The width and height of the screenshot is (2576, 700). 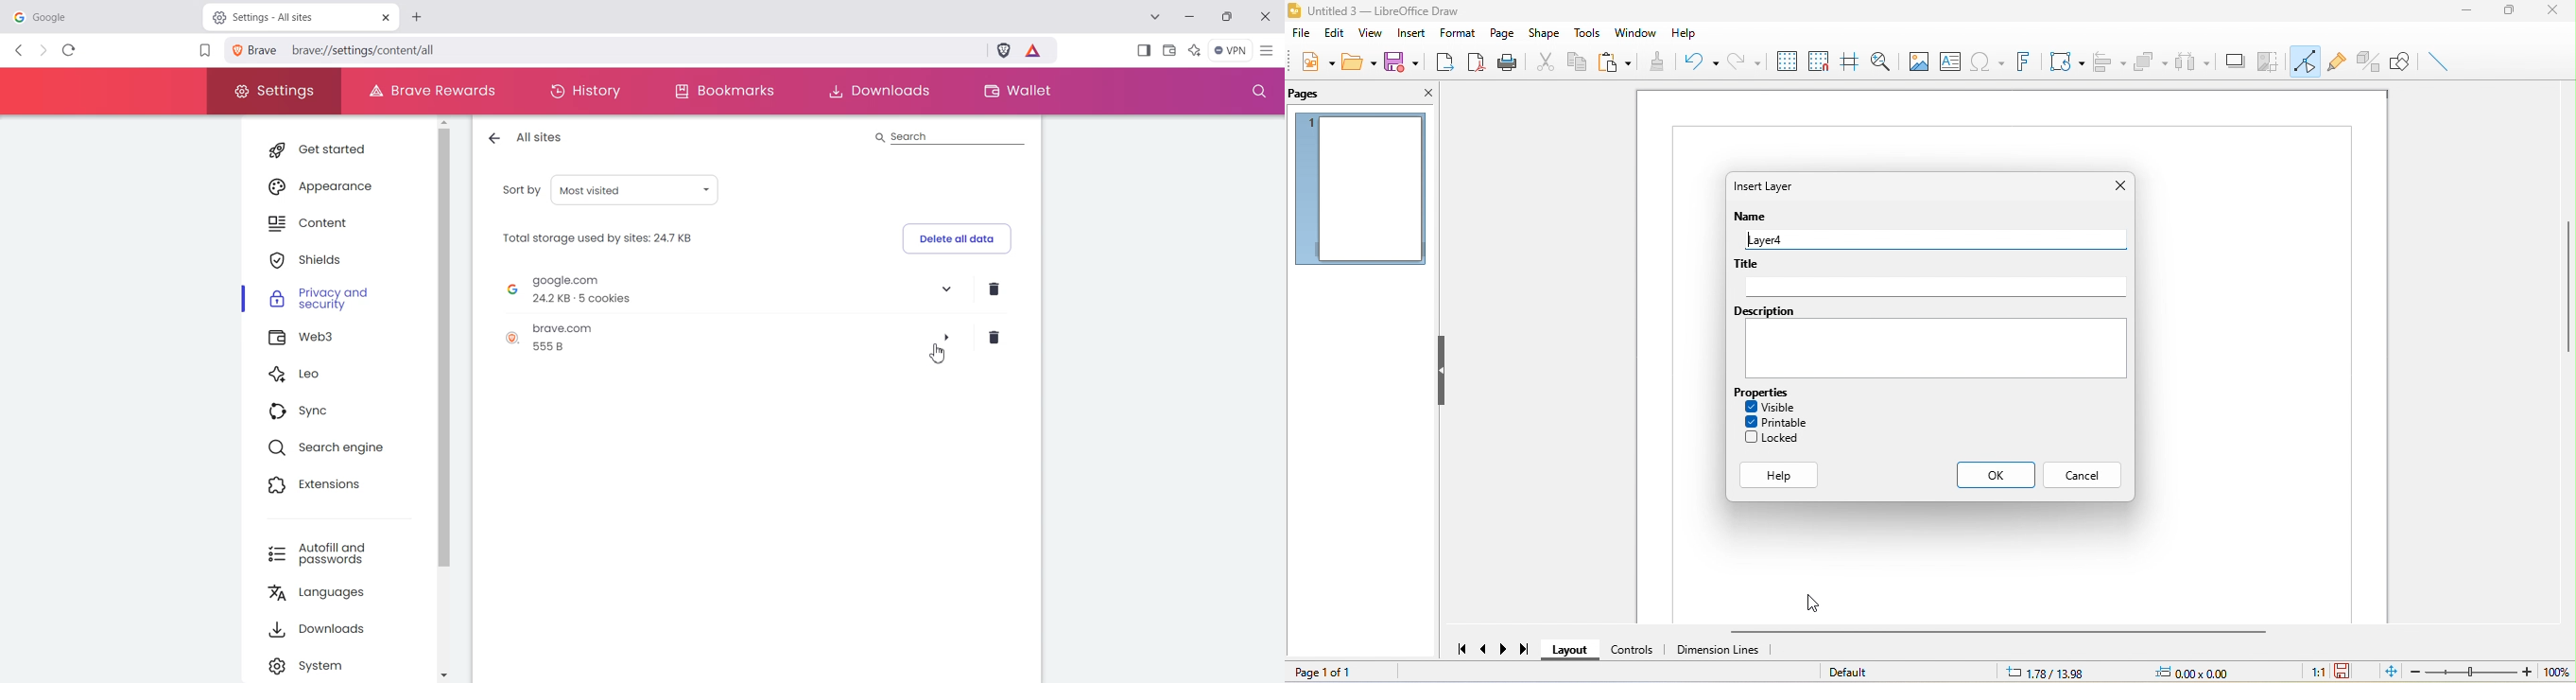 I want to click on zoom, so click(x=2491, y=673).